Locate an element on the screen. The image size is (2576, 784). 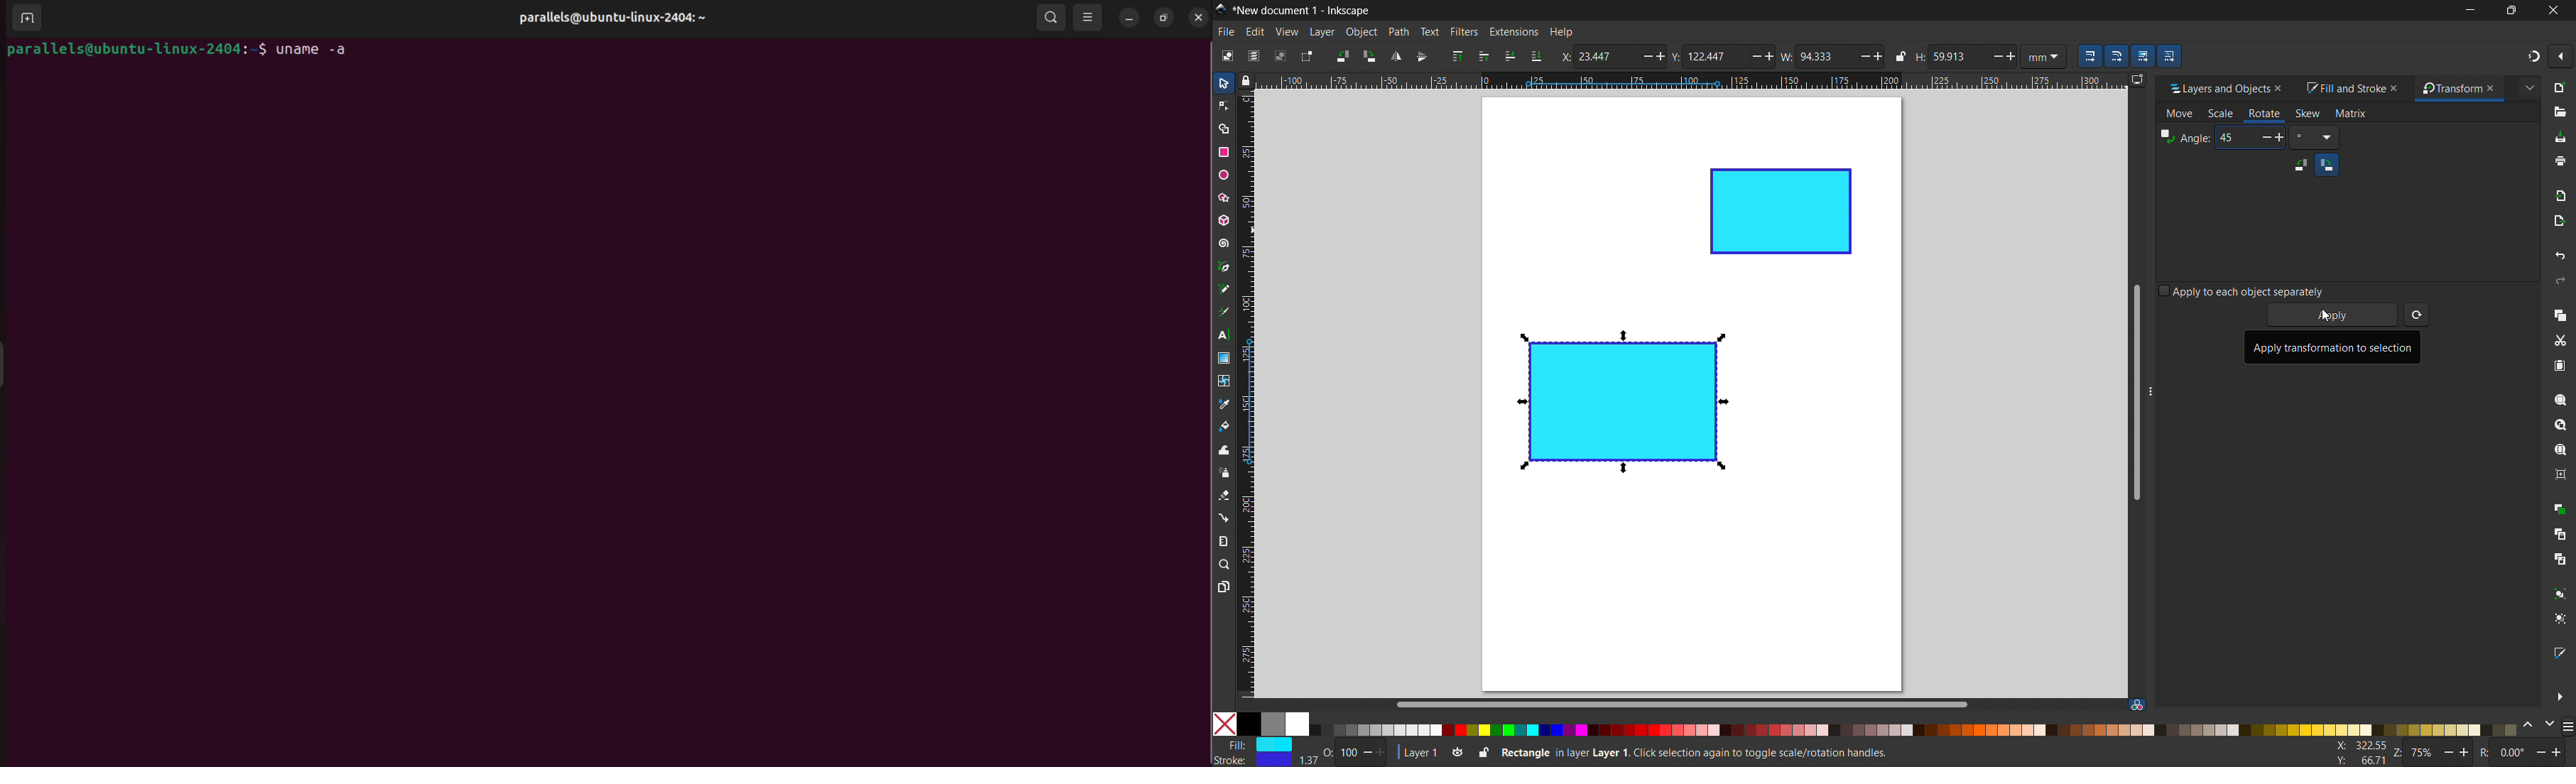
create clone is located at coordinates (2559, 533).